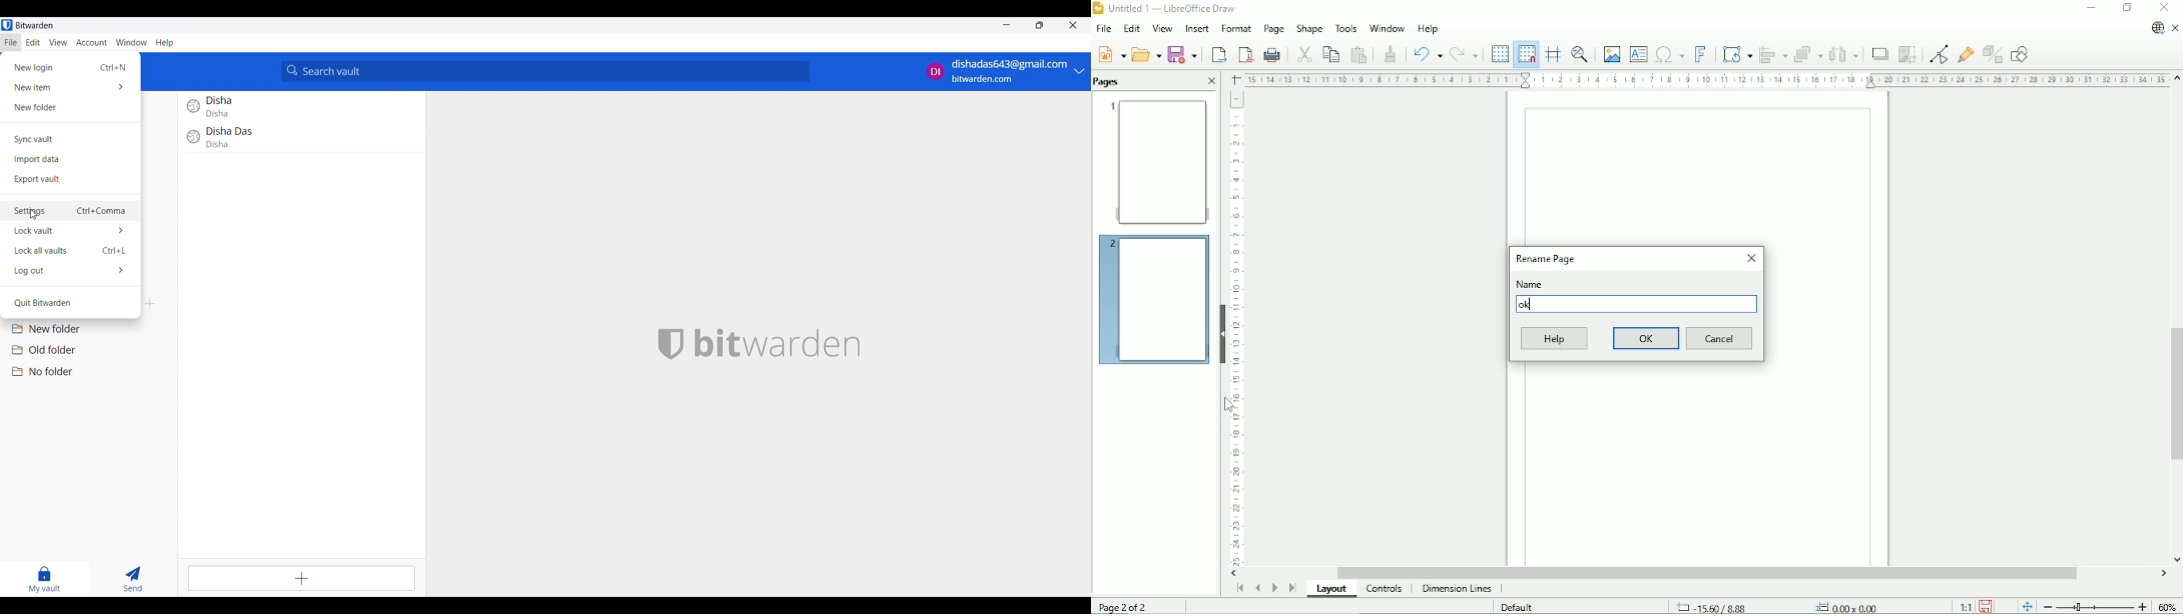 This screenshot has height=616, width=2184. Describe the element at coordinates (1007, 24) in the screenshot. I see `Minimize` at that location.